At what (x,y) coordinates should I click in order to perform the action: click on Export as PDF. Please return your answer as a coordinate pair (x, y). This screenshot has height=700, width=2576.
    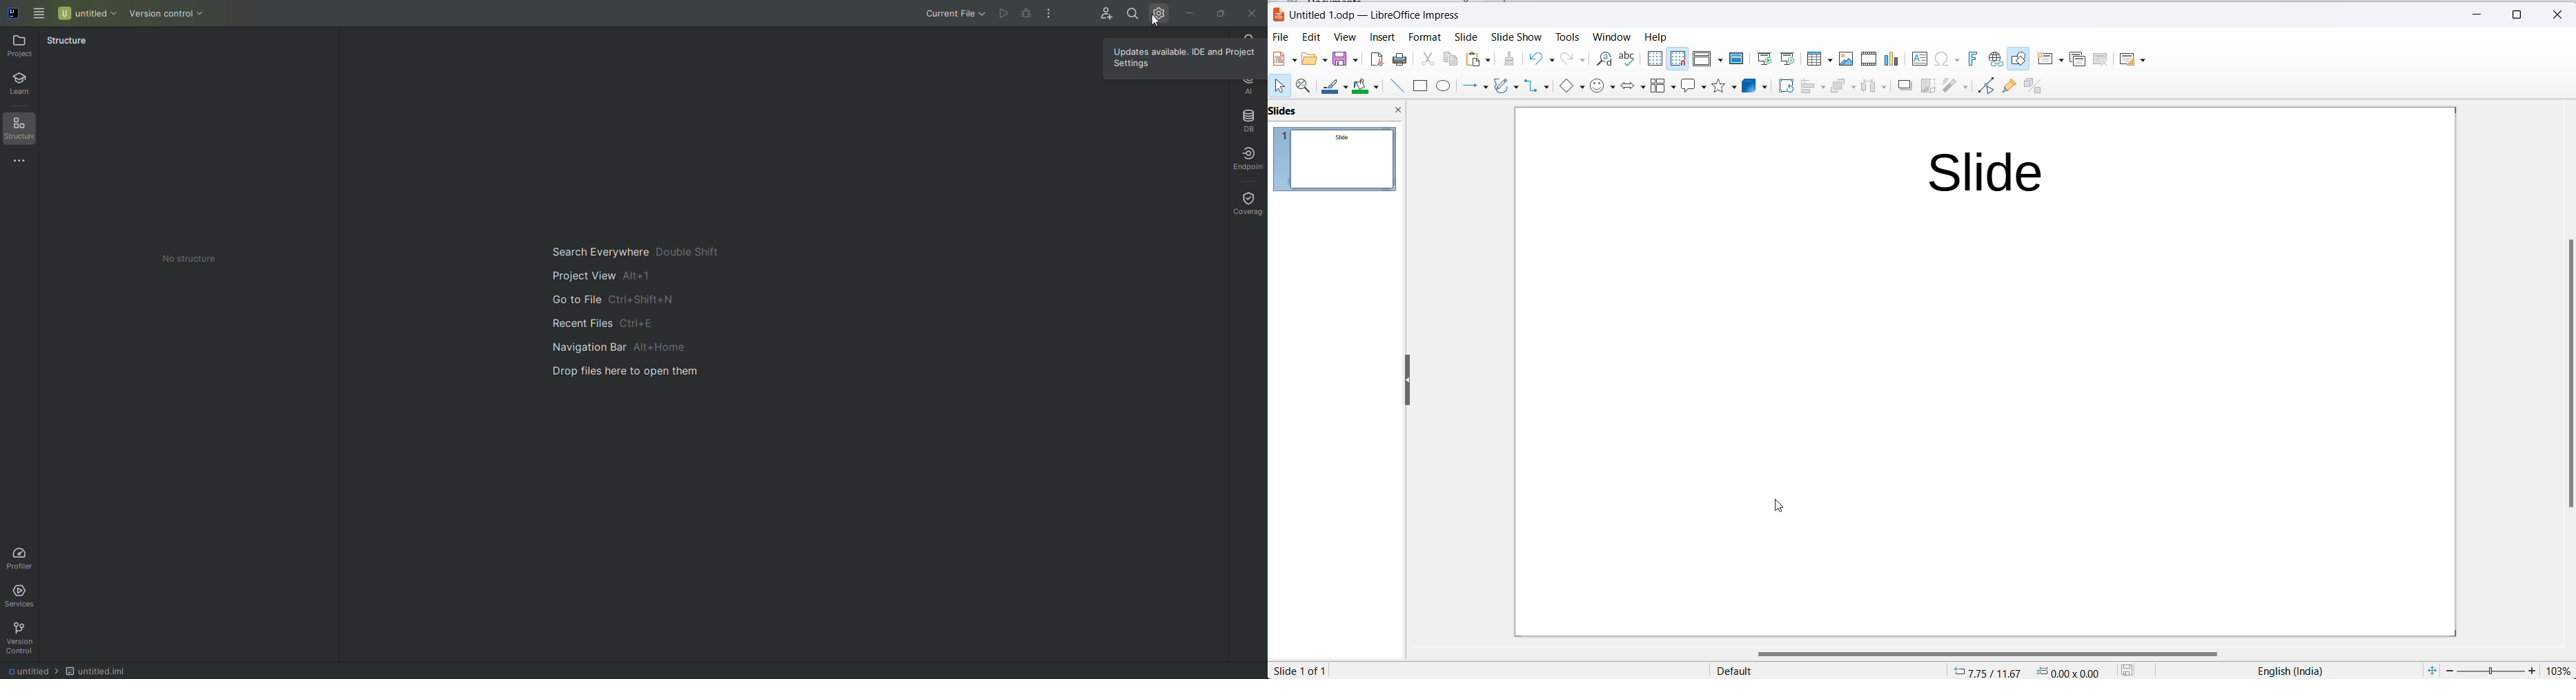
    Looking at the image, I should click on (1374, 60).